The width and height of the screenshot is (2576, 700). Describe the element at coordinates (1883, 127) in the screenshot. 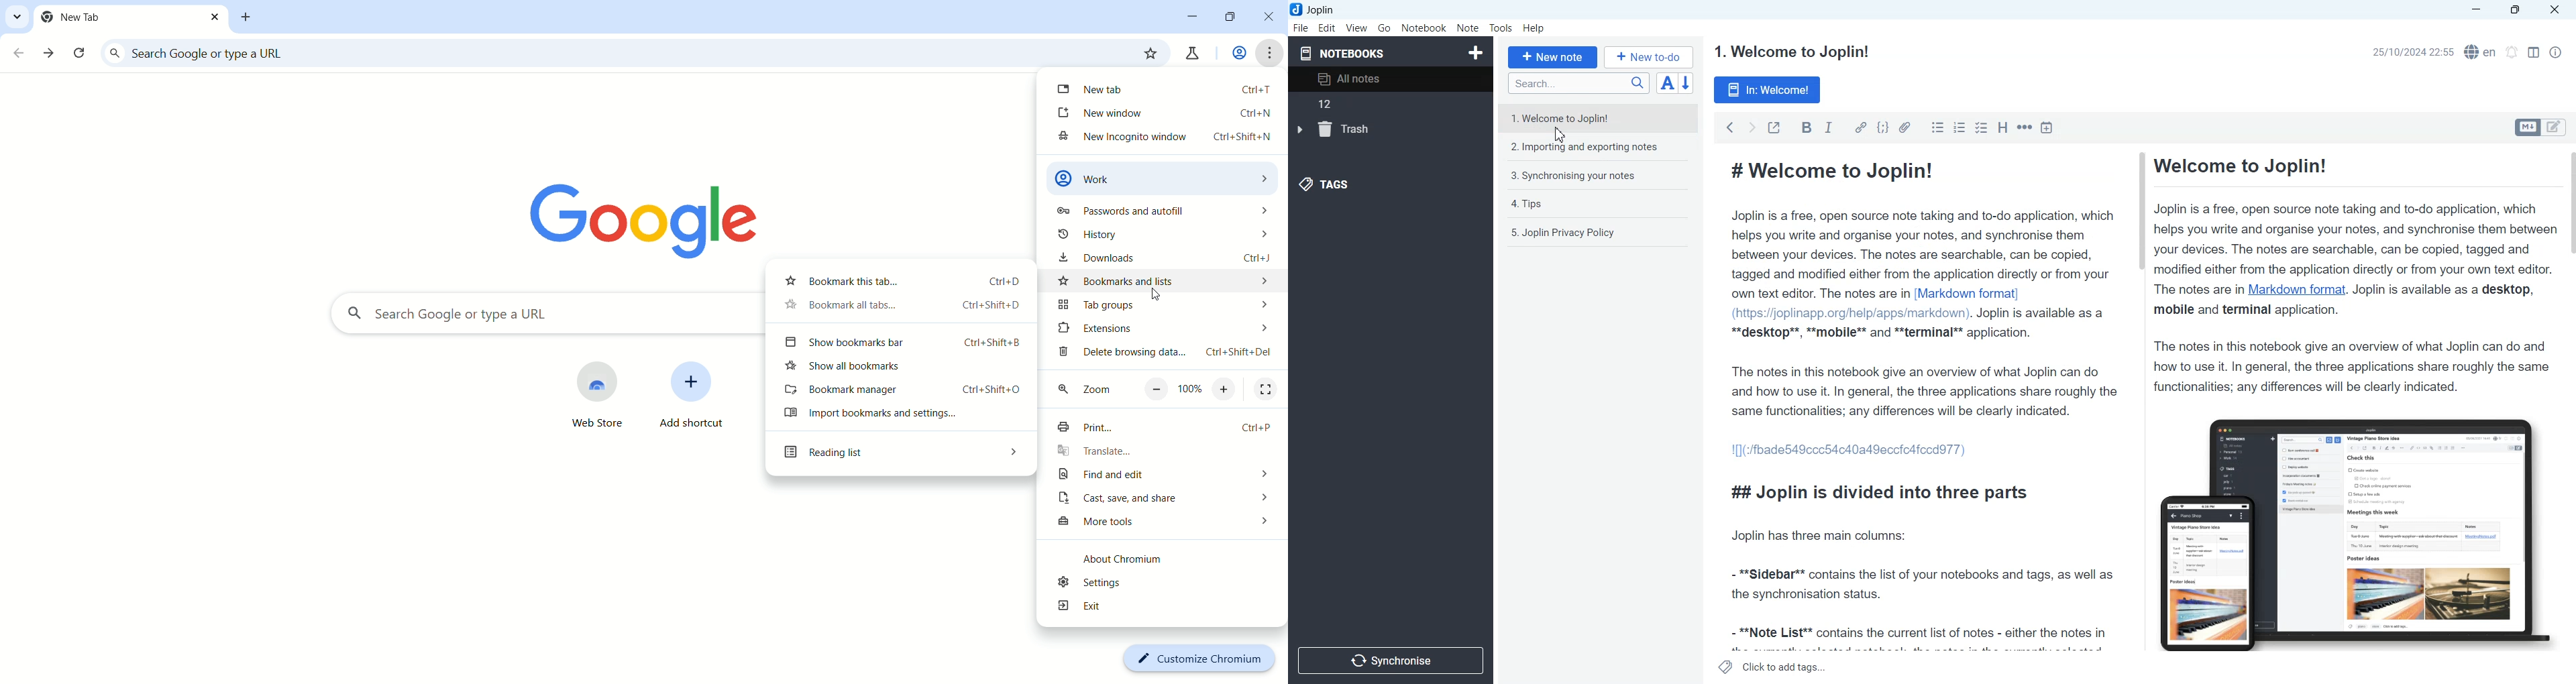

I see `Code` at that location.